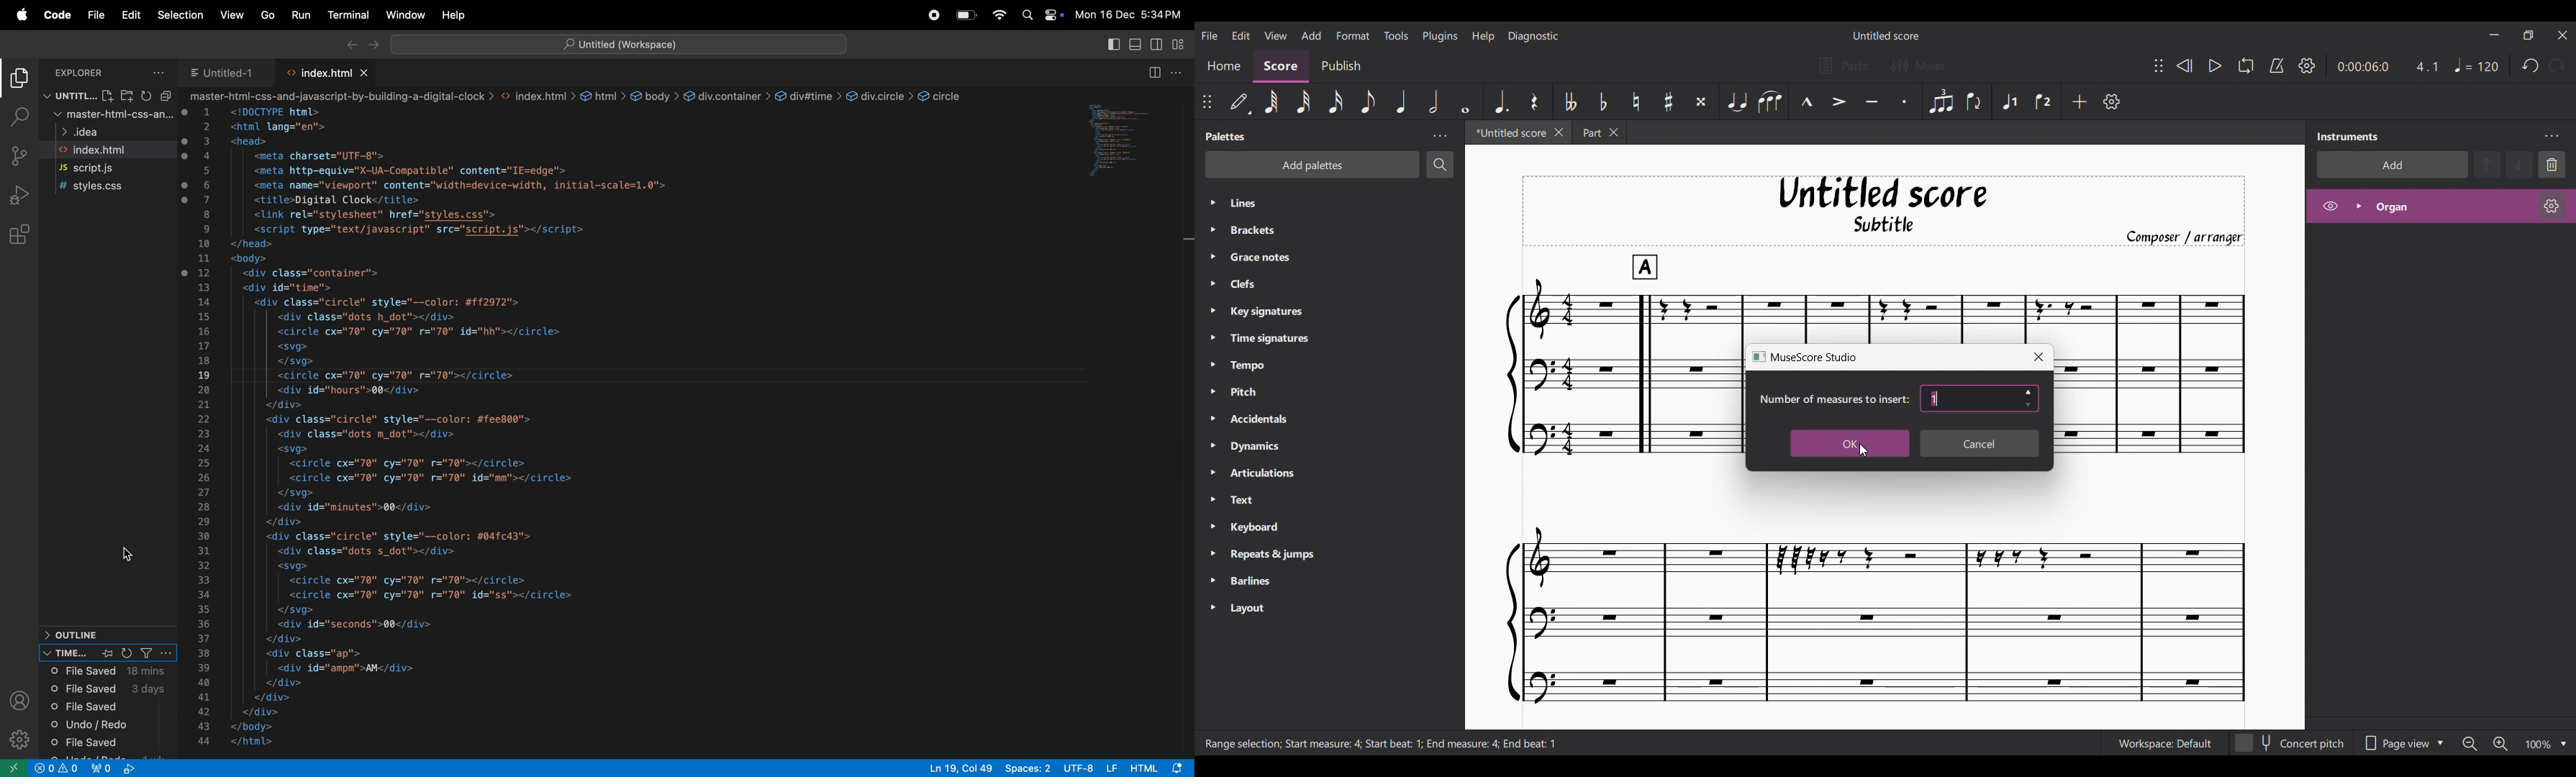 Image resolution: width=2576 pixels, height=784 pixels. What do you see at coordinates (1918, 66) in the screenshot?
I see `Mixer settings` at bounding box center [1918, 66].